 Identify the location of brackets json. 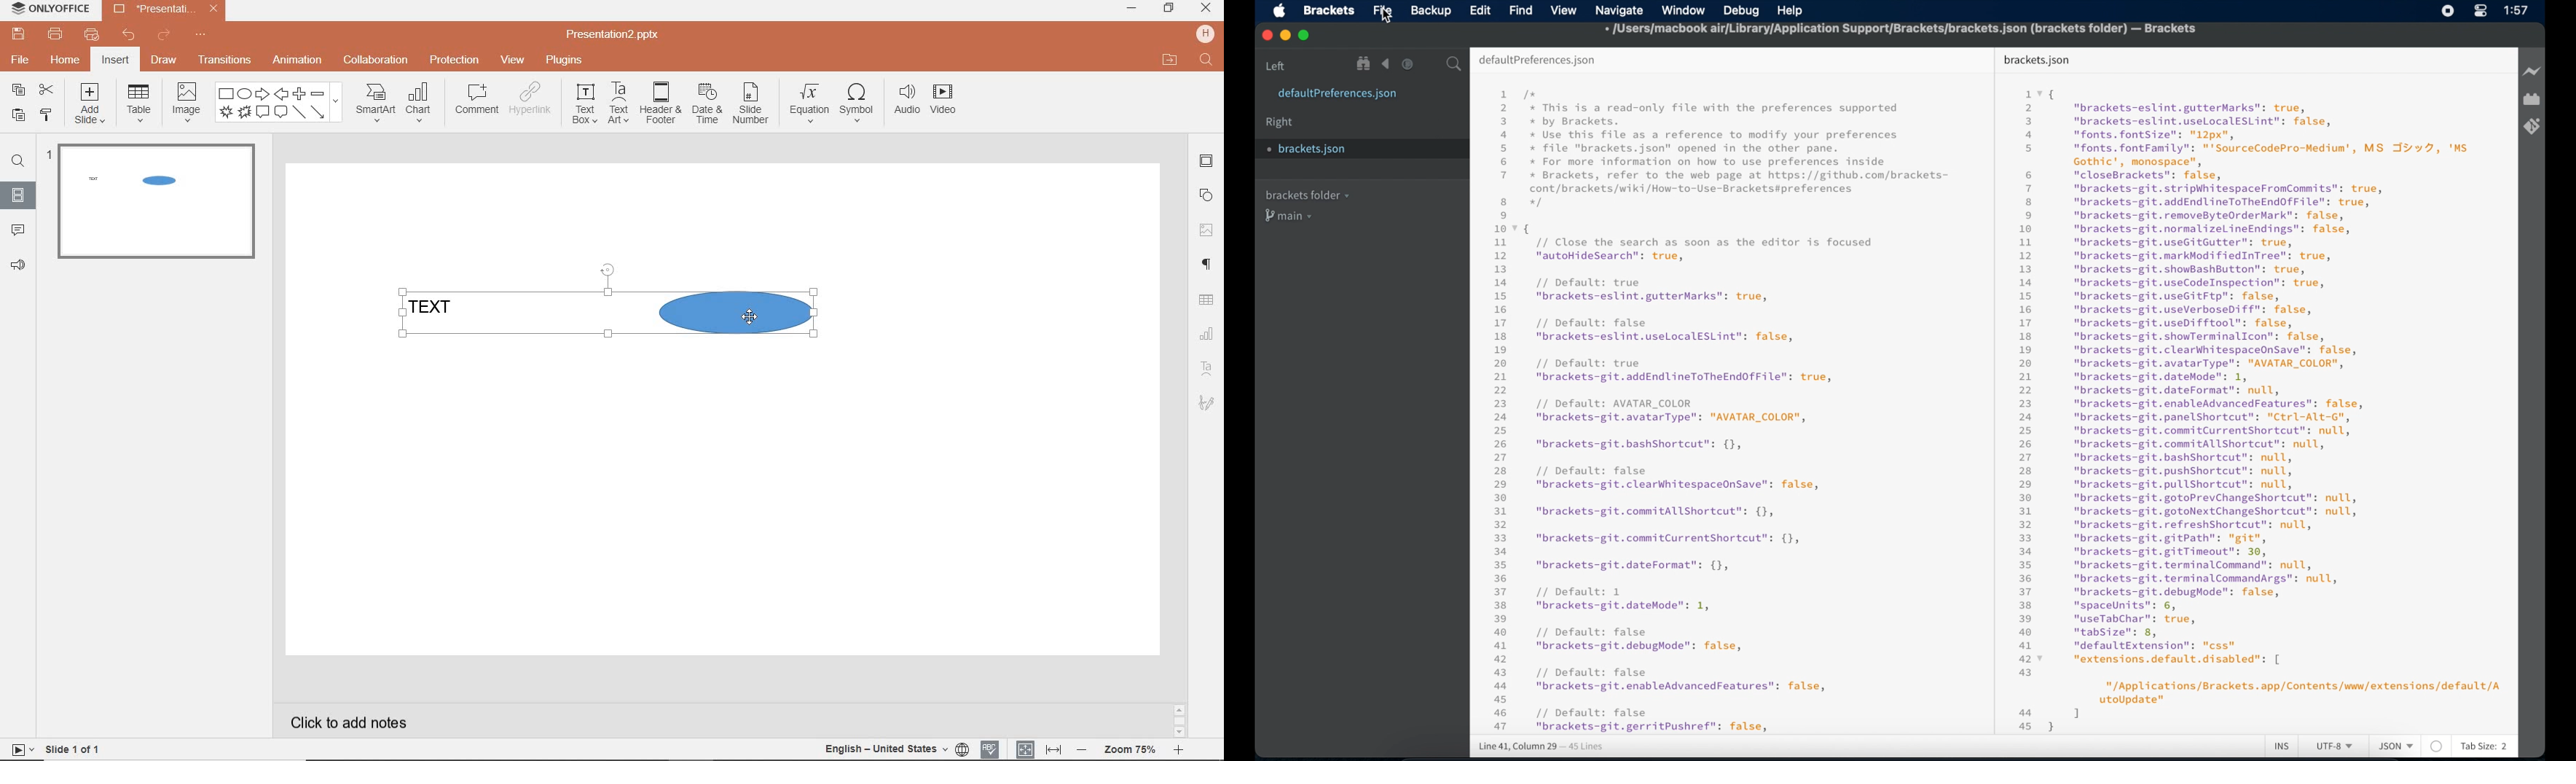
(2037, 60).